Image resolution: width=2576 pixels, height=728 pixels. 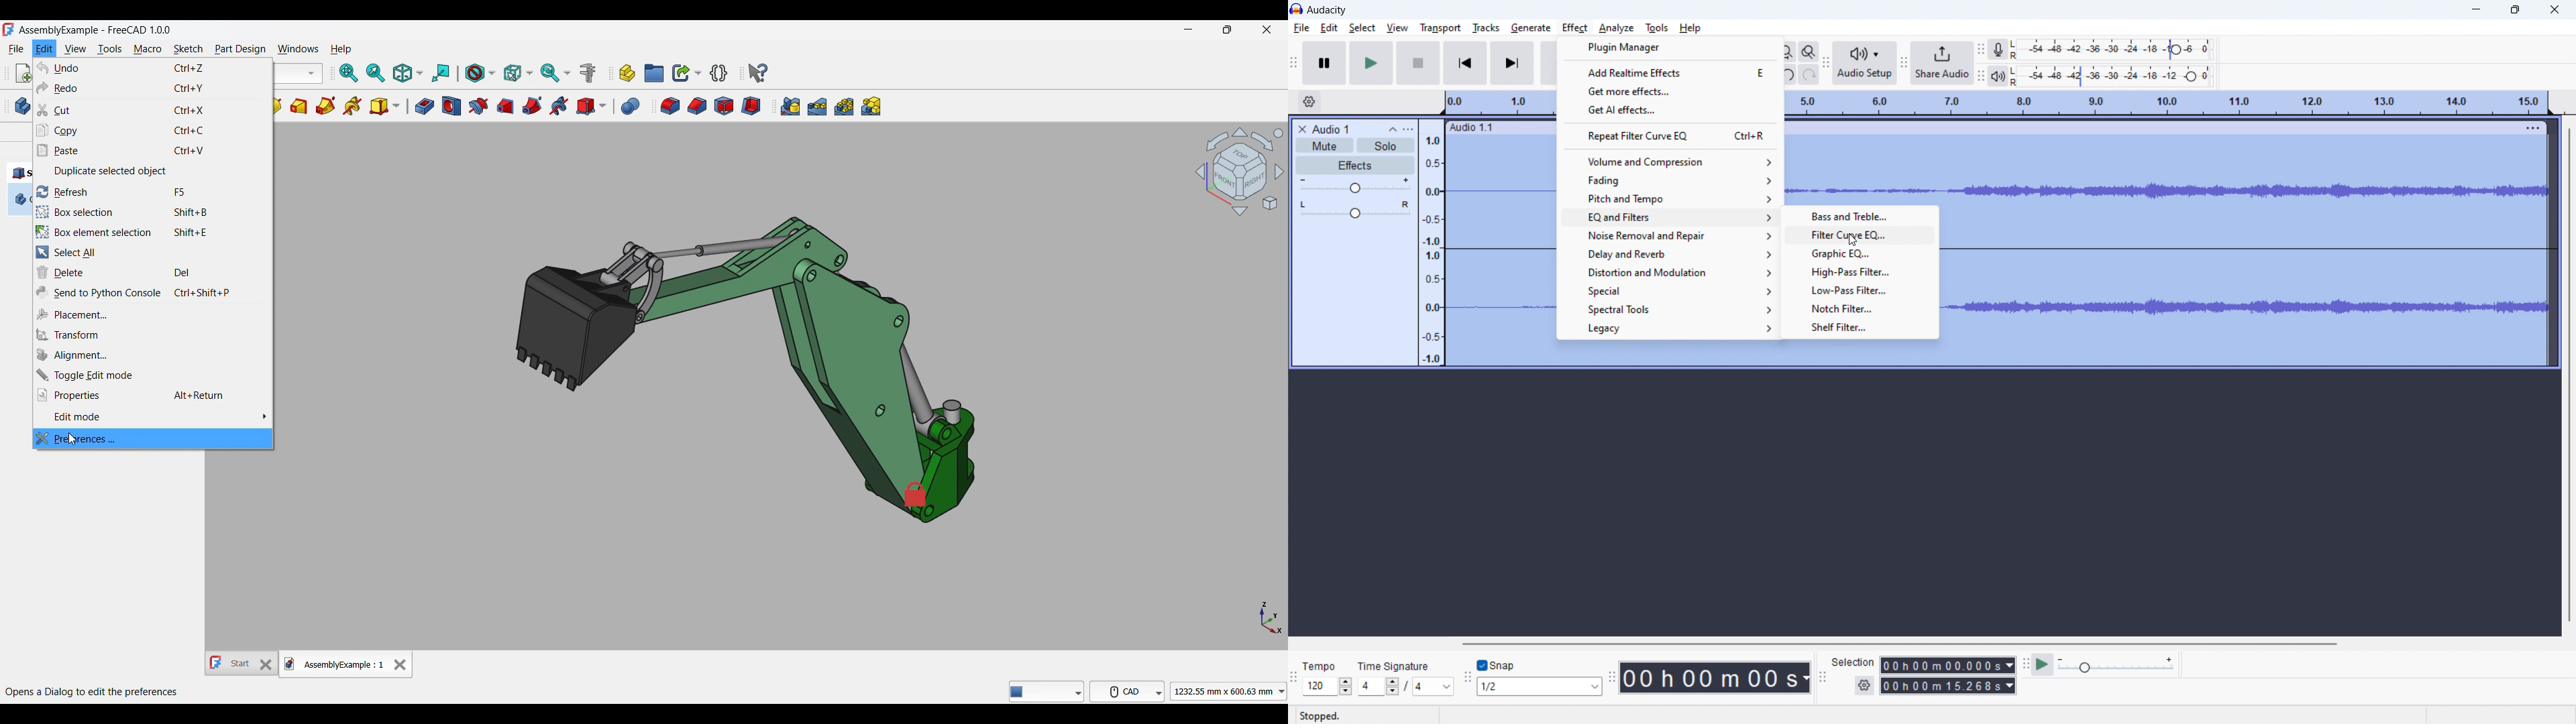 What do you see at coordinates (2025, 664) in the screenshot?
I see `play at speed toolbar` at bounding box center [2025, 664].